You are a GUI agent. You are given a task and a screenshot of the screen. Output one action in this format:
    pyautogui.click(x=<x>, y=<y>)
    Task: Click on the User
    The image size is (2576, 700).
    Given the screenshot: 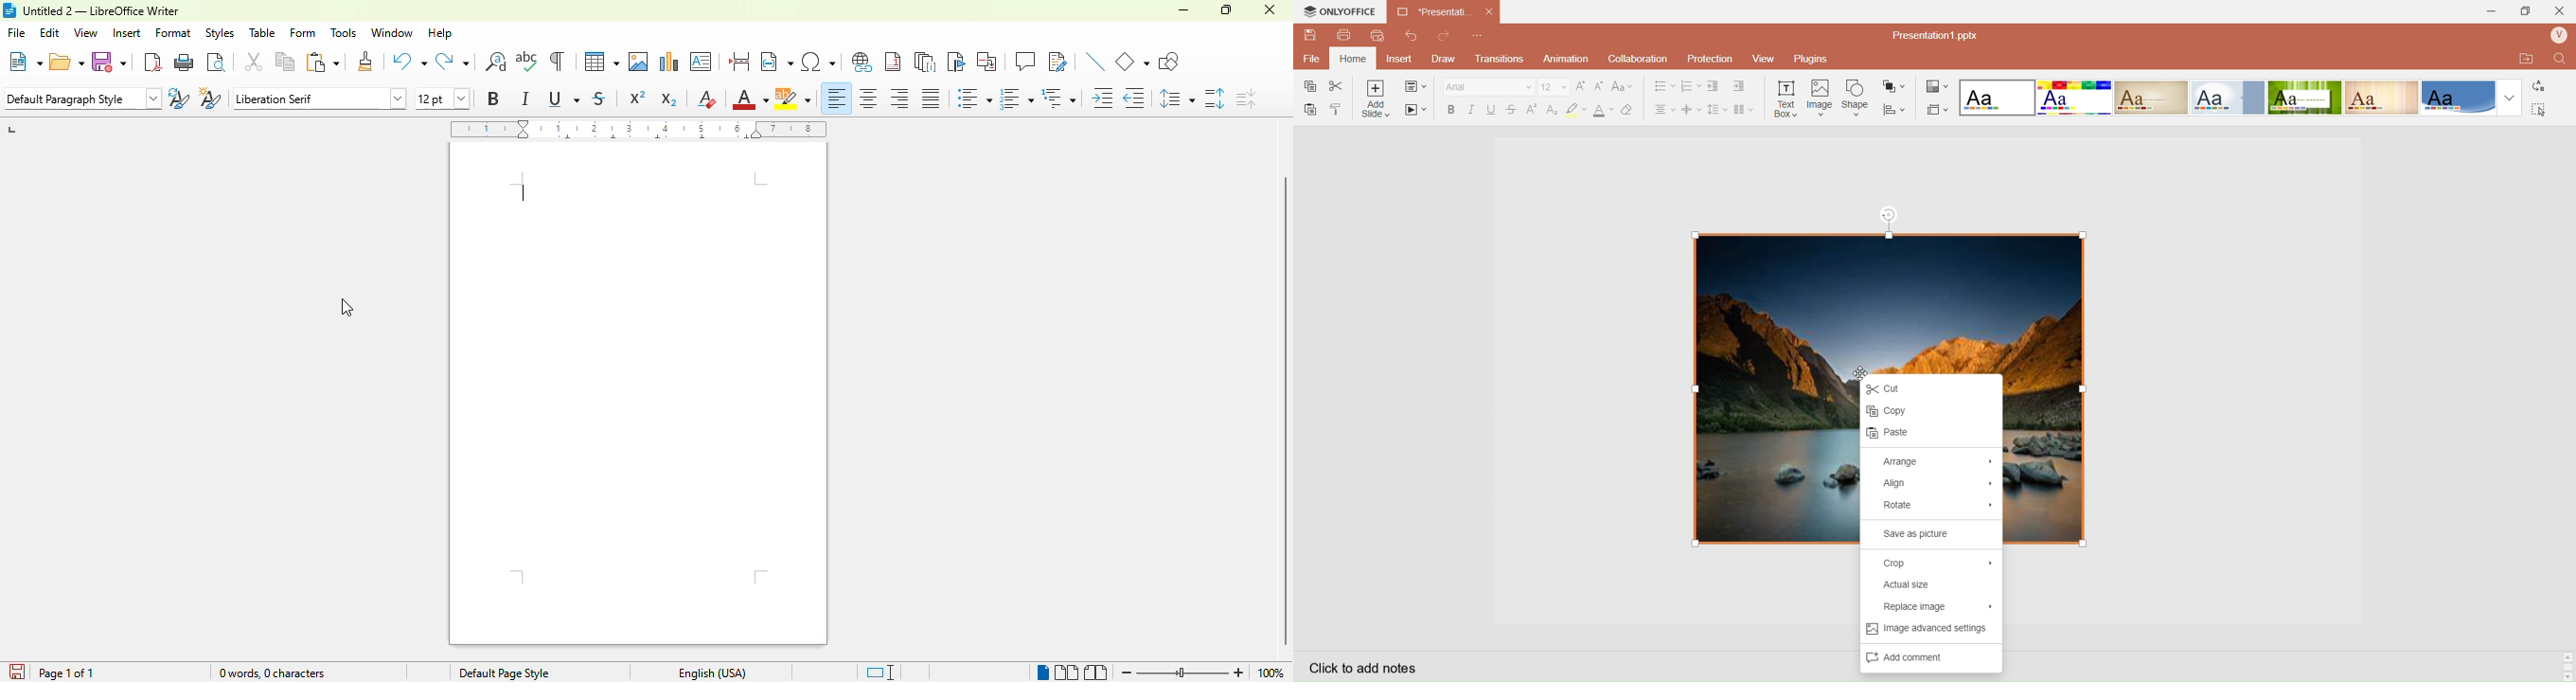 What is the action you would take?
    pyautogui.click(x=2560, y=36)
    